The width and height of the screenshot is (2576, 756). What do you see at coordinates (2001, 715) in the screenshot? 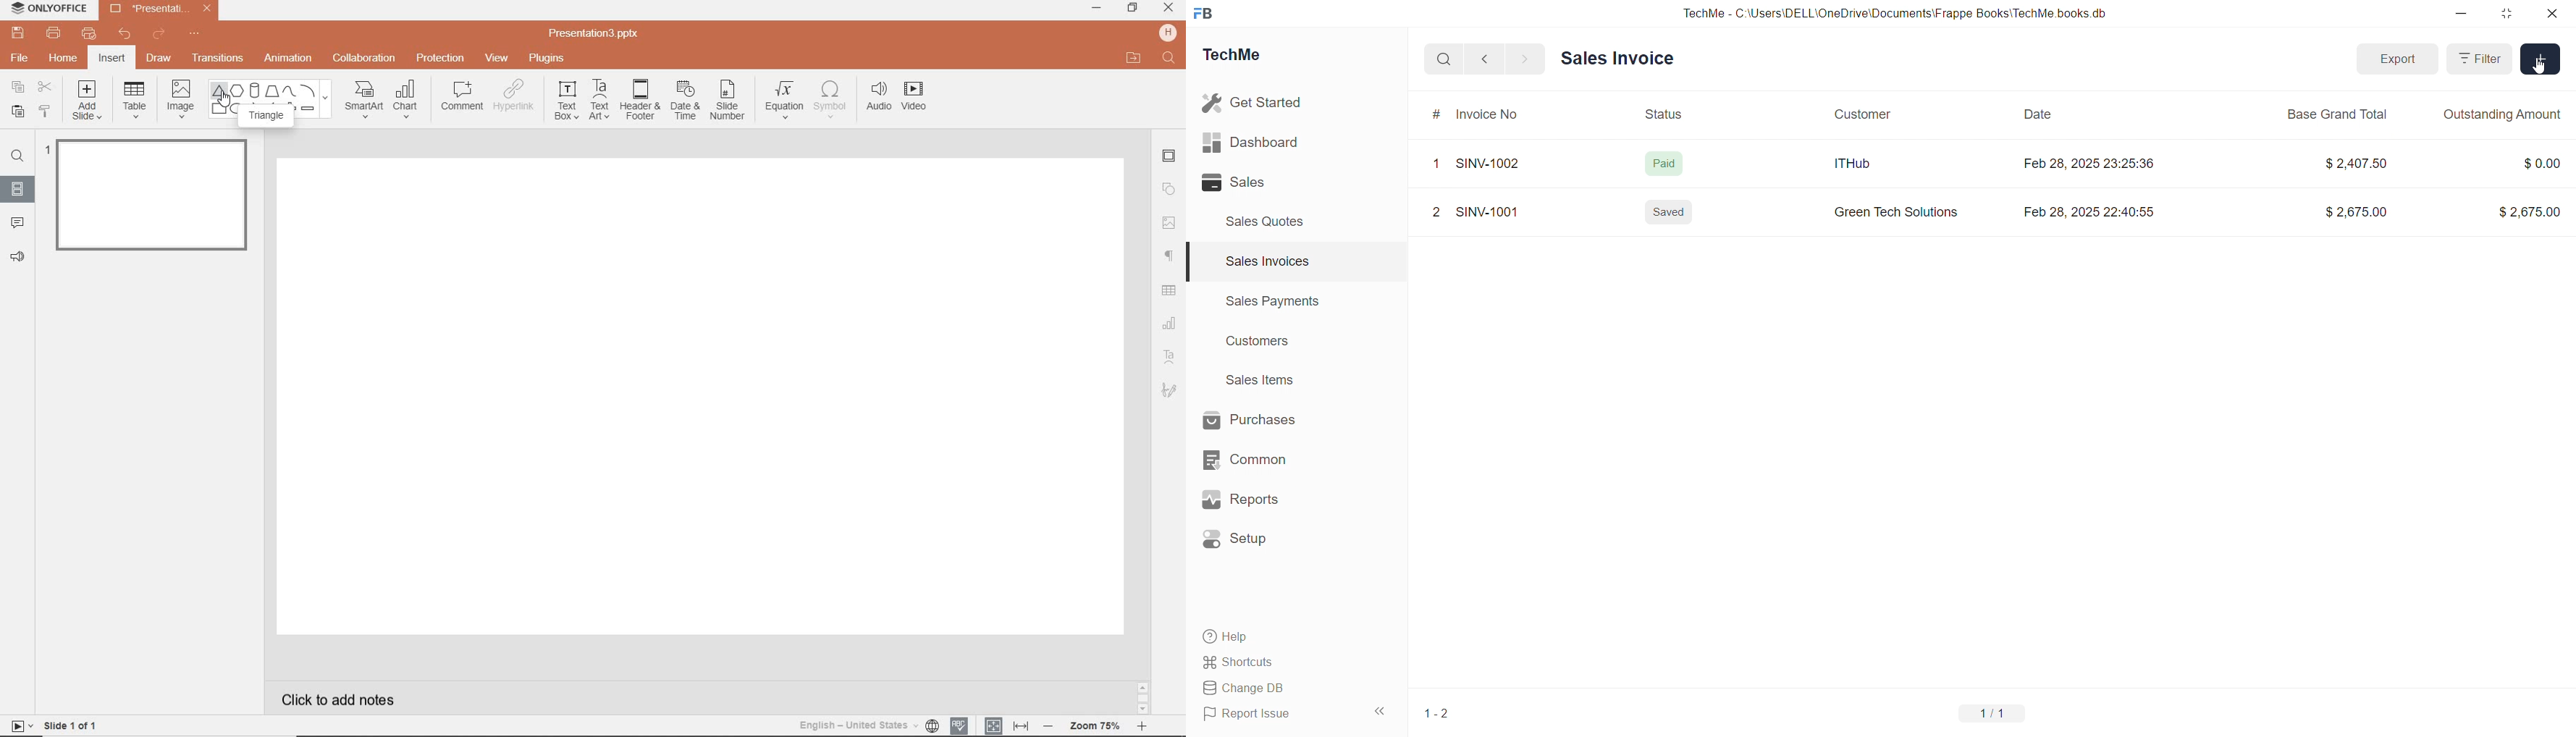
I see `1/1` at bounding box center [2001, 715].